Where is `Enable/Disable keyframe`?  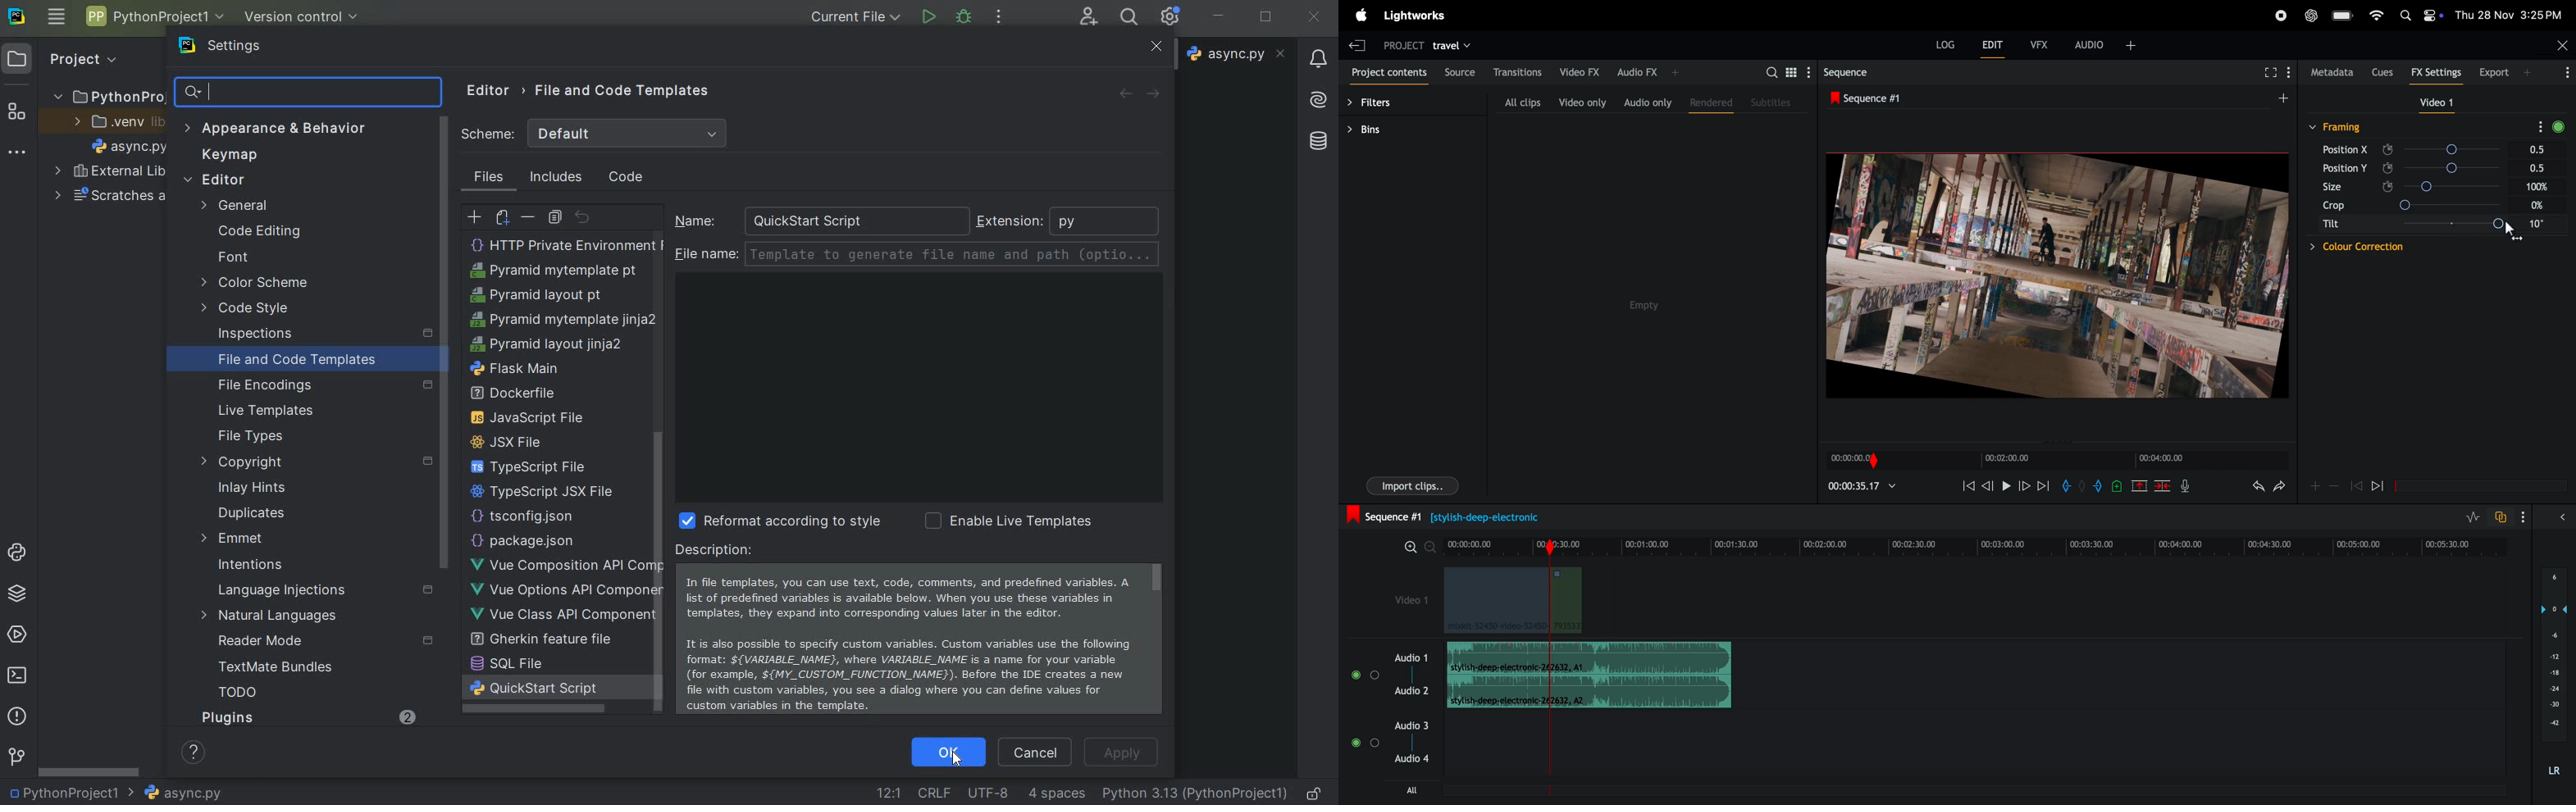 Enable/Disable keyframe is located at coordinates (2390, 167).